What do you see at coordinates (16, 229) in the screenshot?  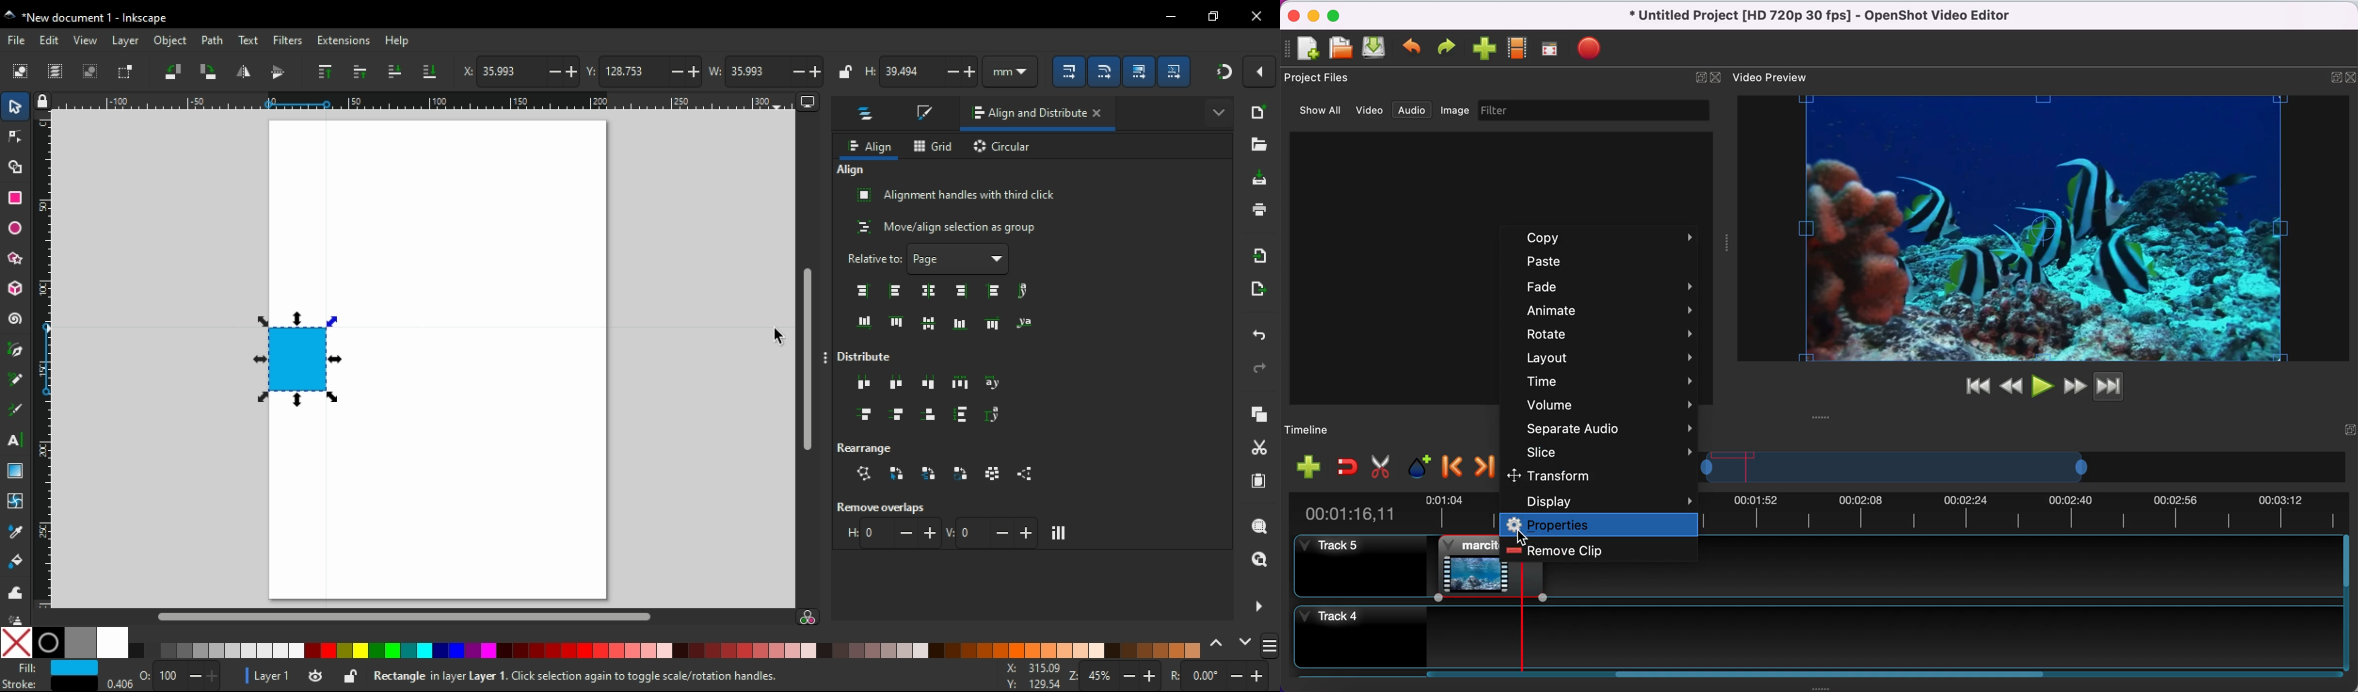 I see `ellipse/arc tool` at bounding box center [16, 229].